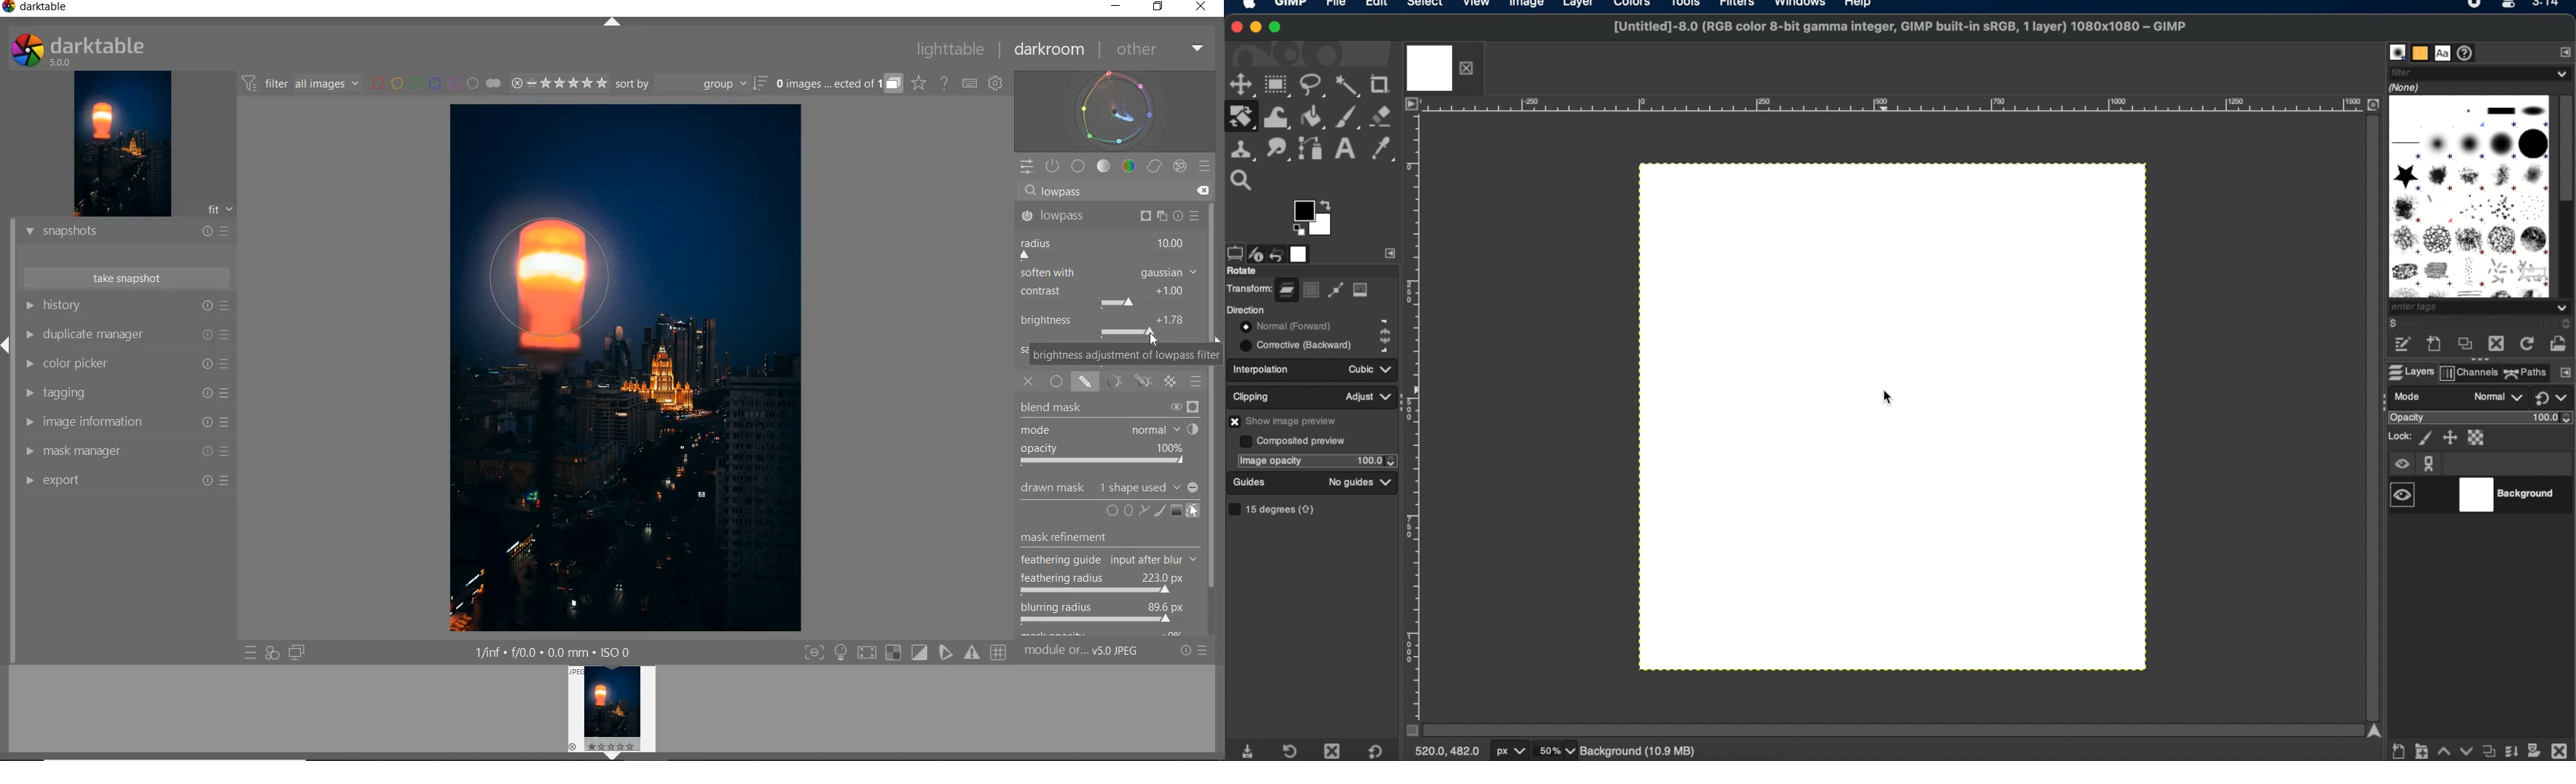  I want to click on OTHER, so click(1159, 50).